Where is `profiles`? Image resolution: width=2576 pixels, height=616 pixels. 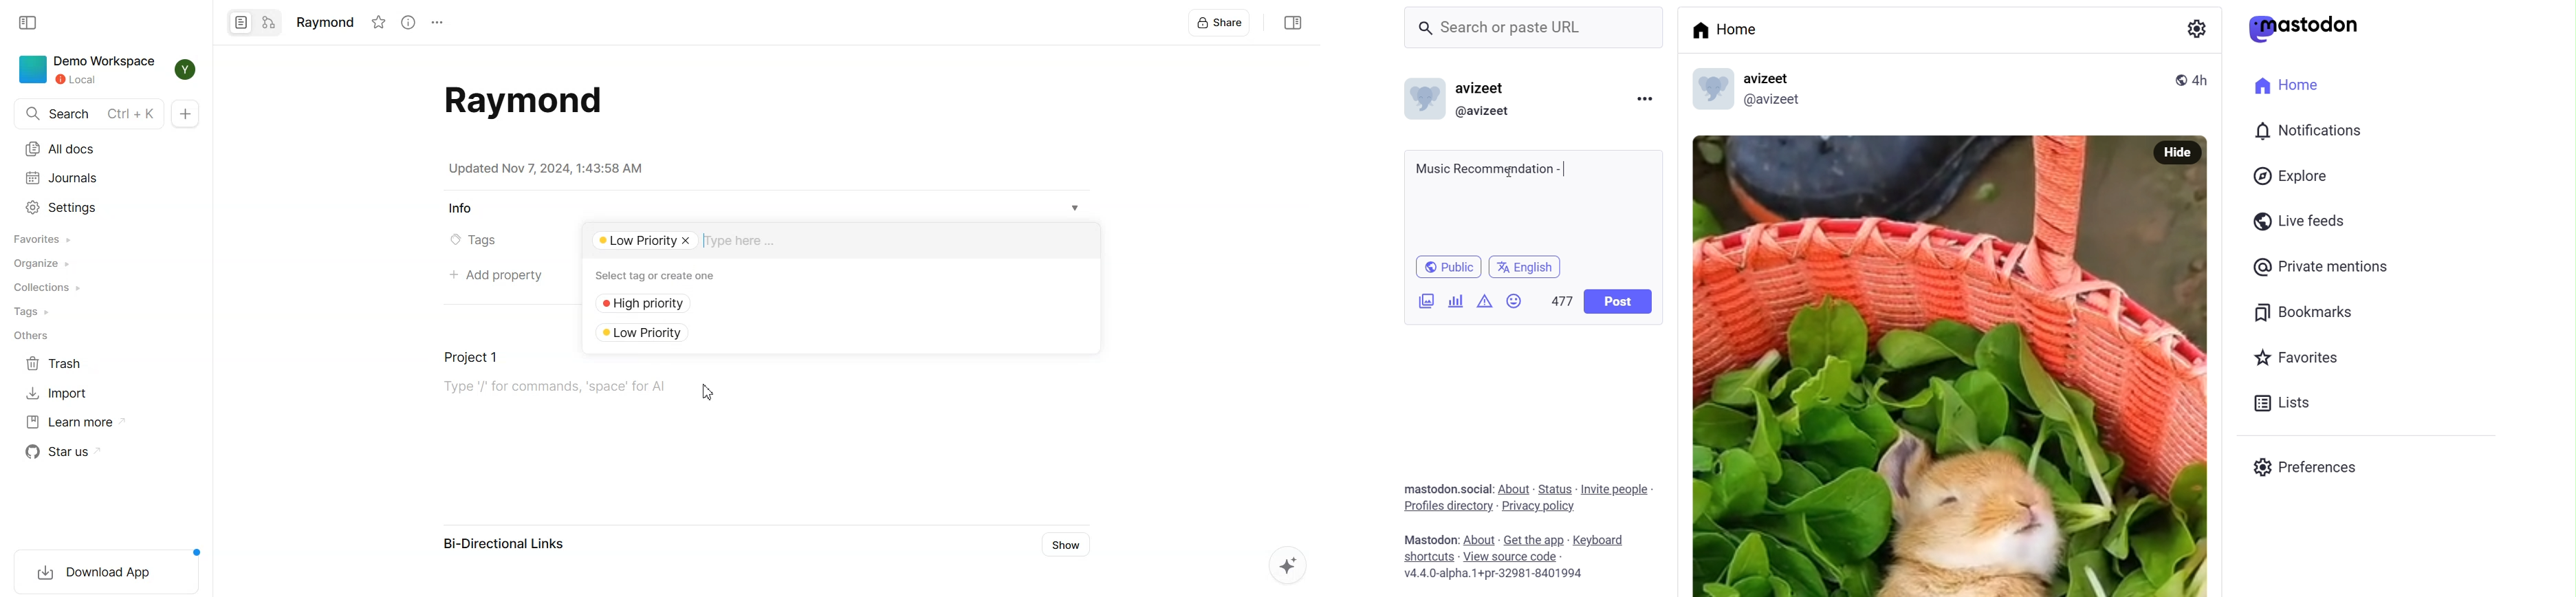
profiles is located at coordinates (1440, 509).